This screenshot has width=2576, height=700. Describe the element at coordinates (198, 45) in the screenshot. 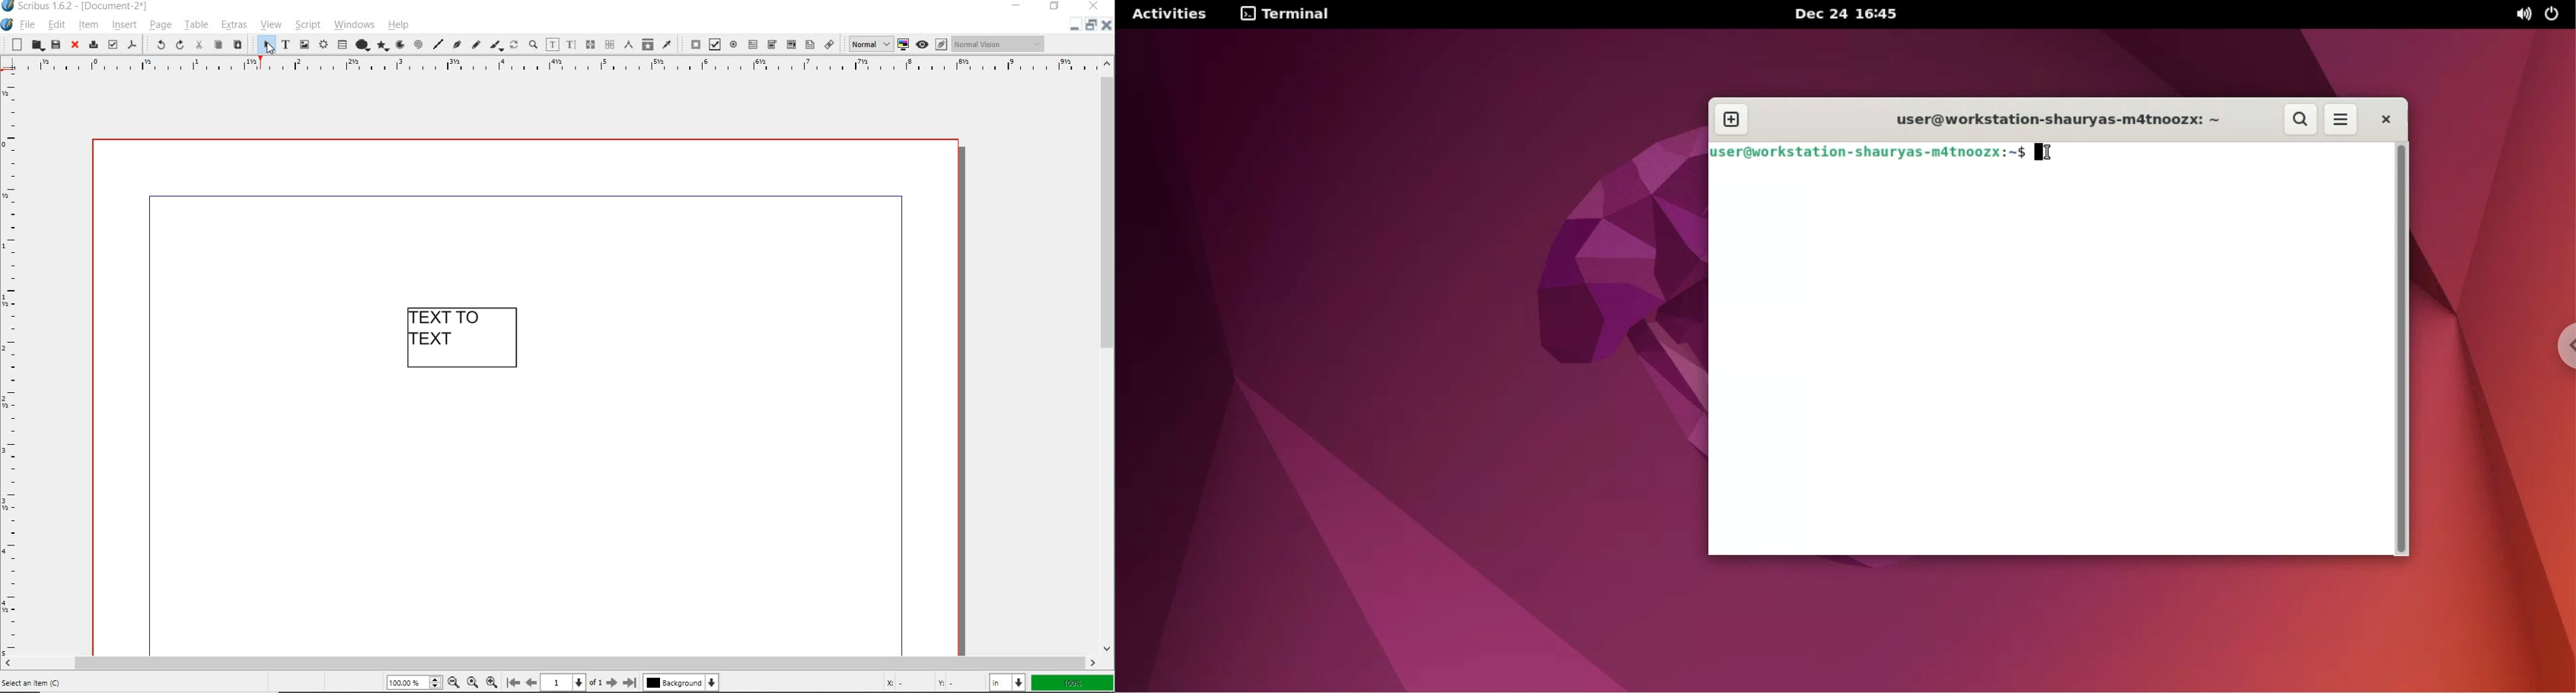

I see `cut` at that location.